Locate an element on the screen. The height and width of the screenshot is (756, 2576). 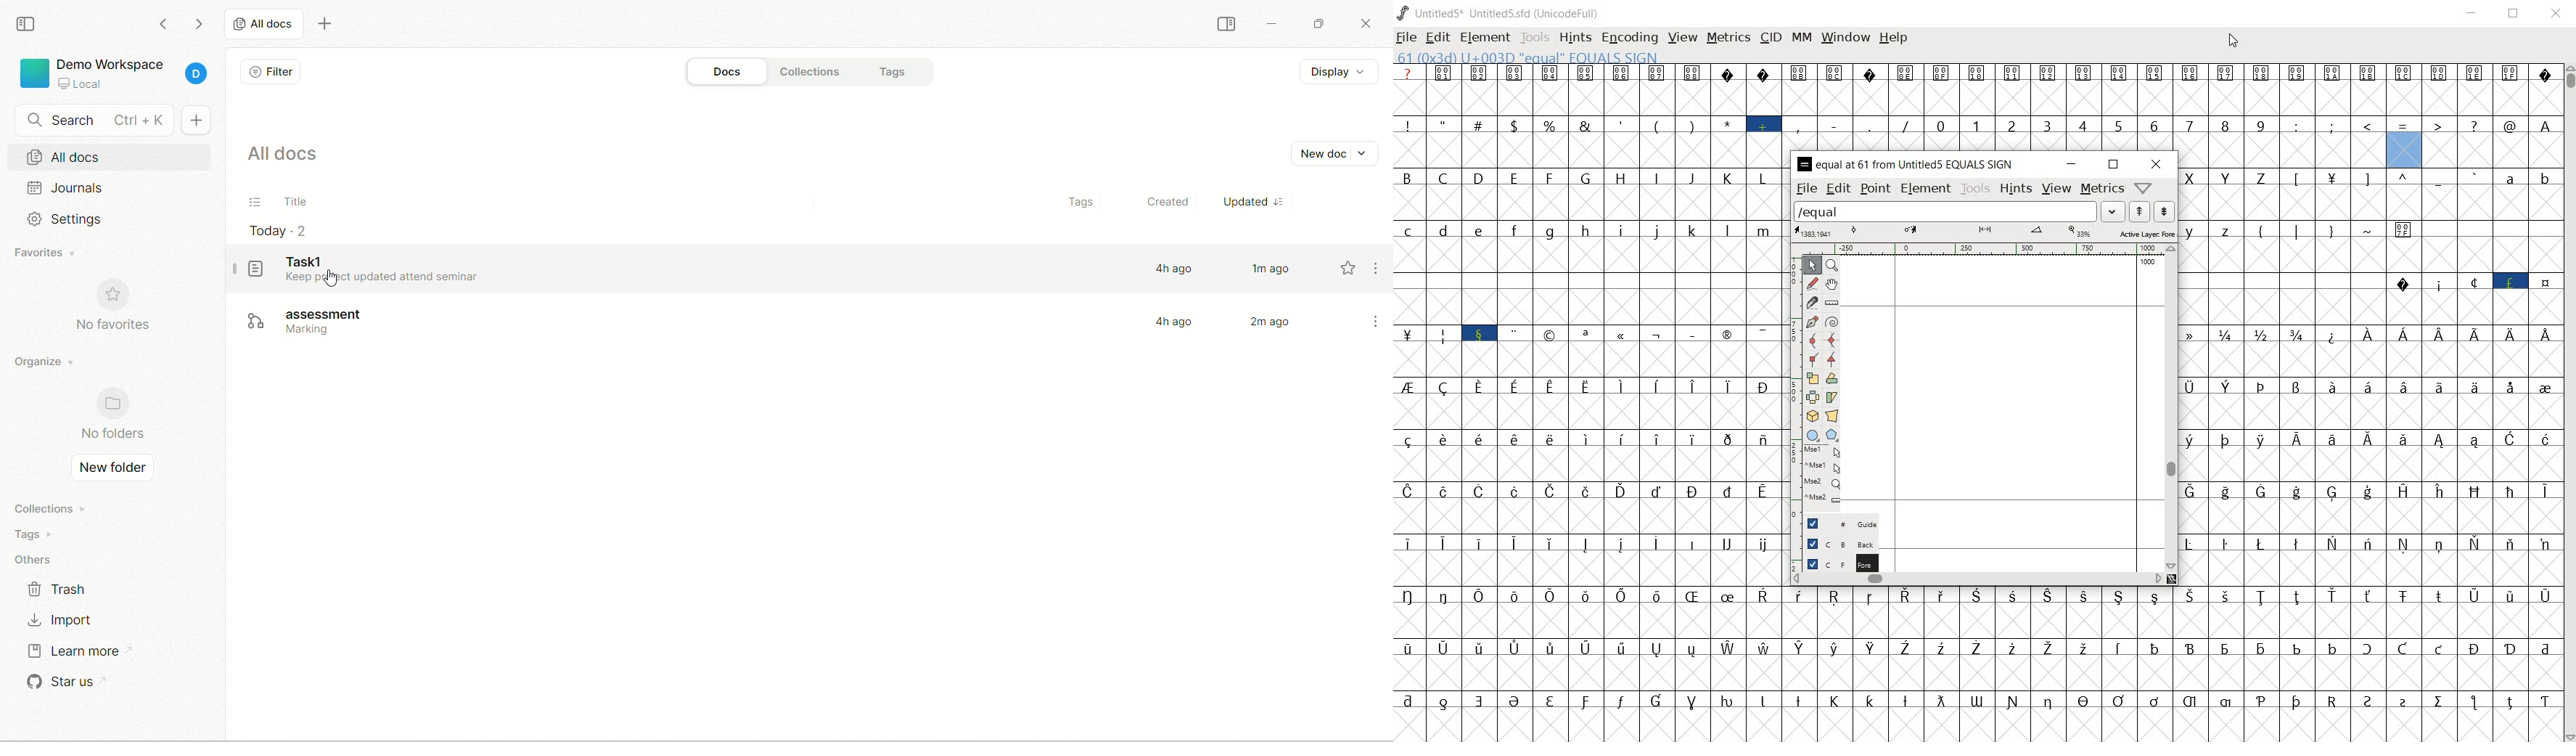
collections is located at coordinates (812, 70).